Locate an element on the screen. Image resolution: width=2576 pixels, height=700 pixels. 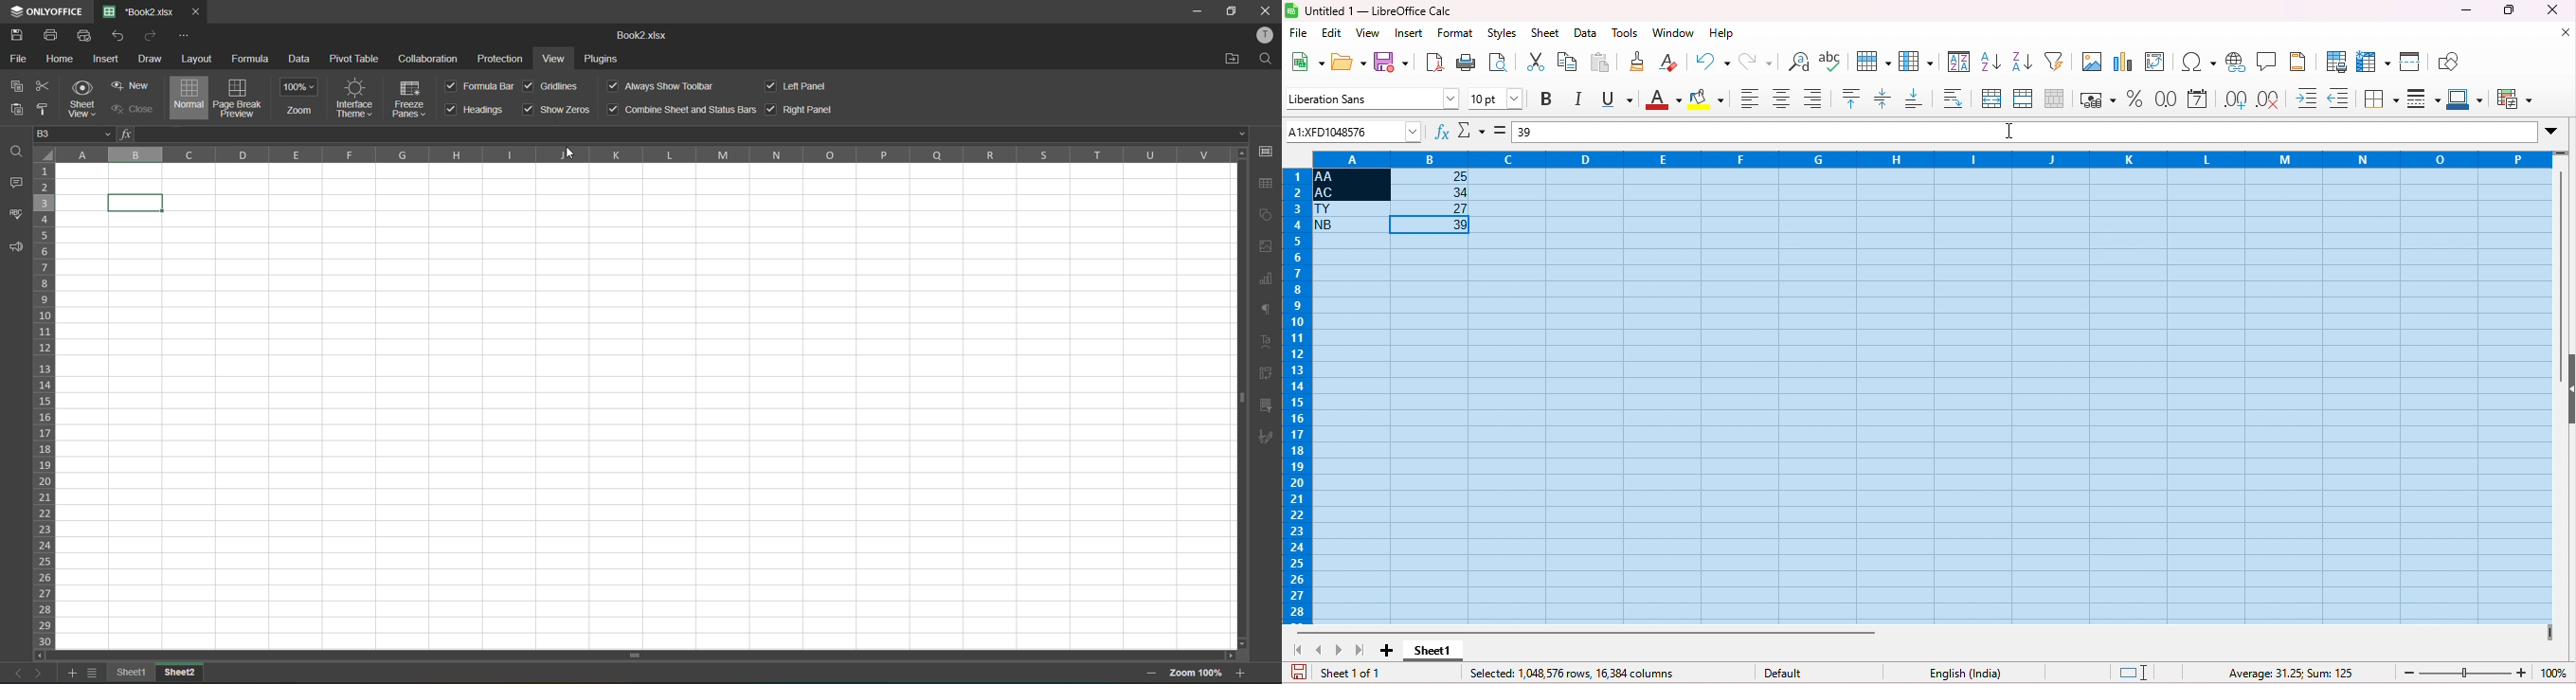
selected: 1,048,576 rows, 16,384 columns is located at coordinates (1574, 674).